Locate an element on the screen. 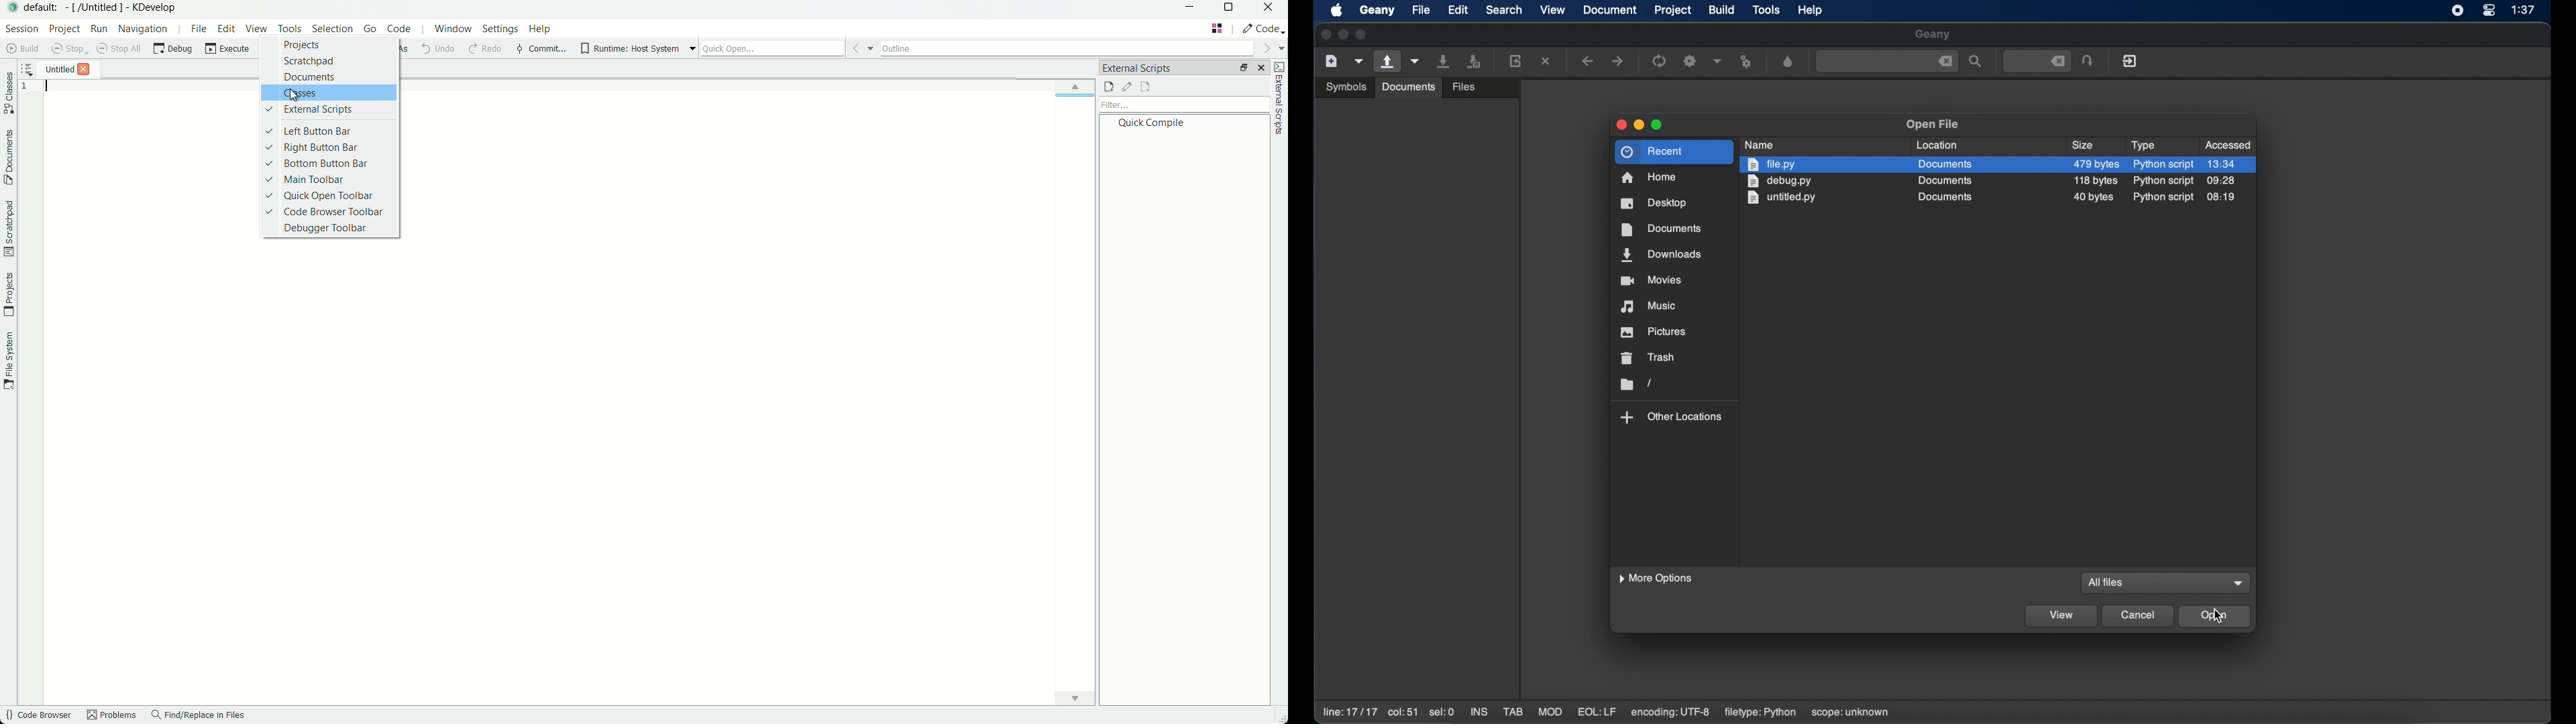 The width and height of the screenshot is (2576, 728). scratchpad is located at coordinates (8, 229).